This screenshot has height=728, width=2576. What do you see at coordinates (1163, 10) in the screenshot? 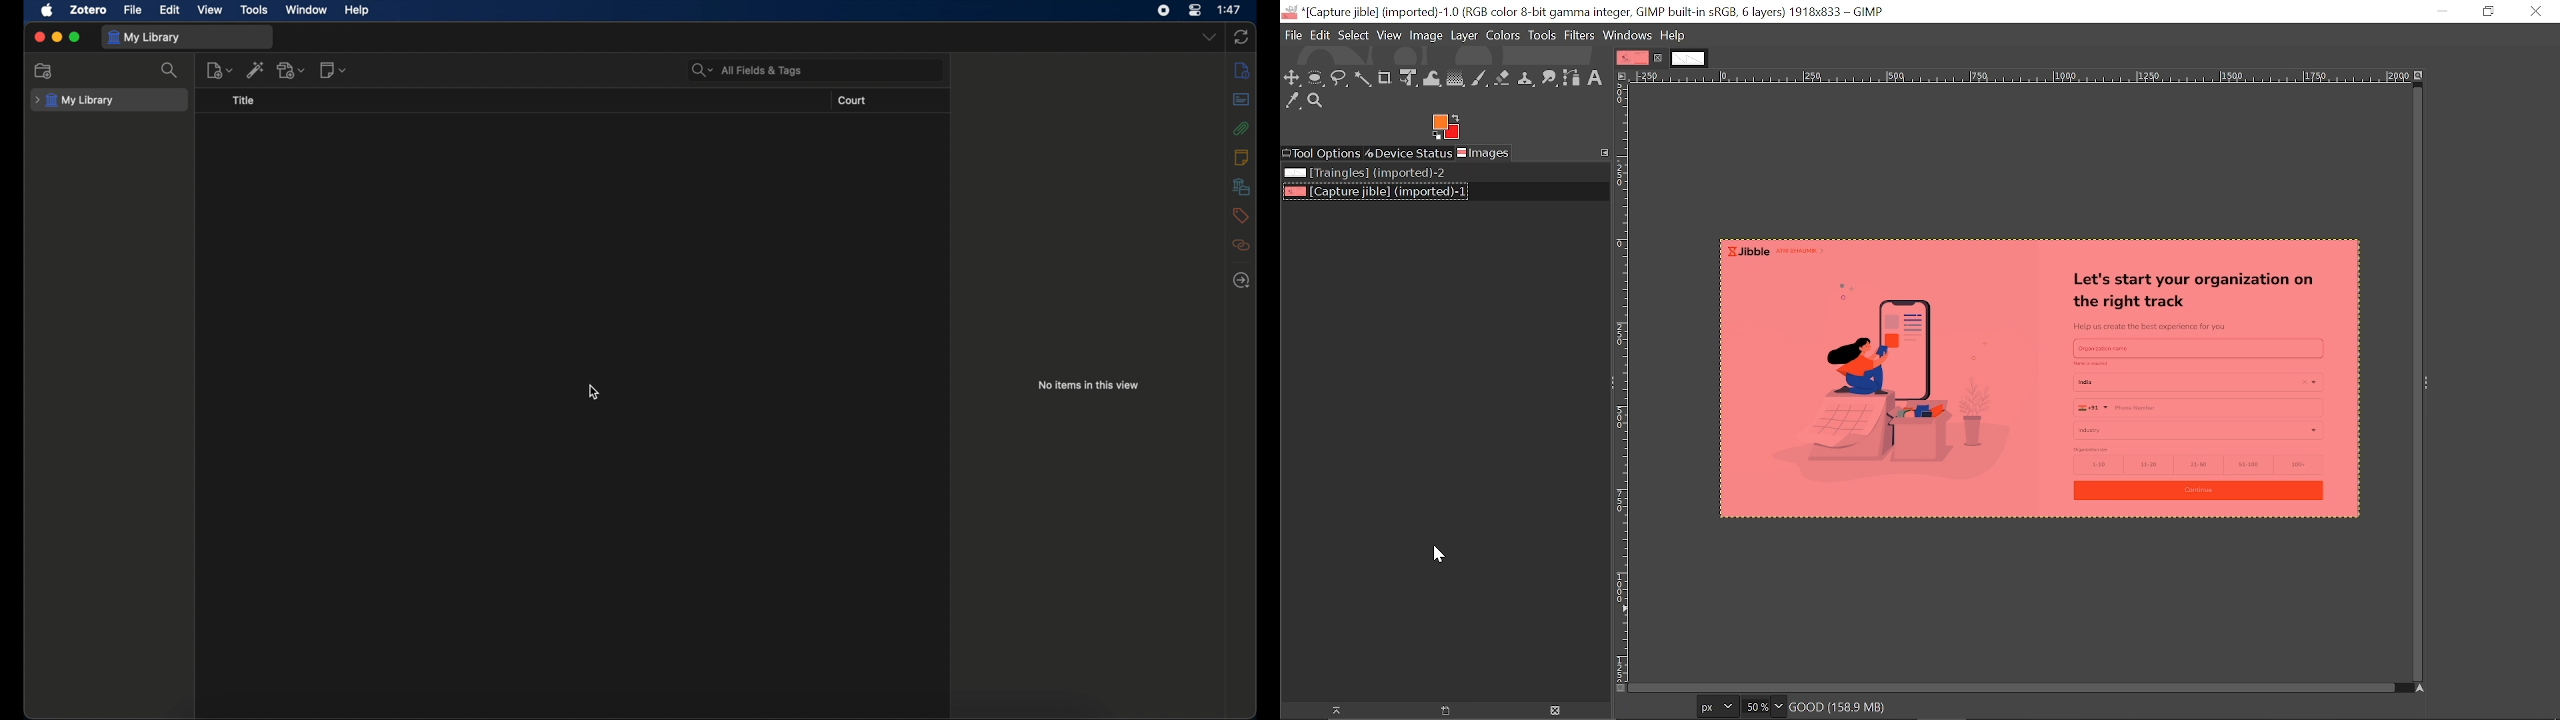
I see `screen recorder` at bounding box center [1163, 10].